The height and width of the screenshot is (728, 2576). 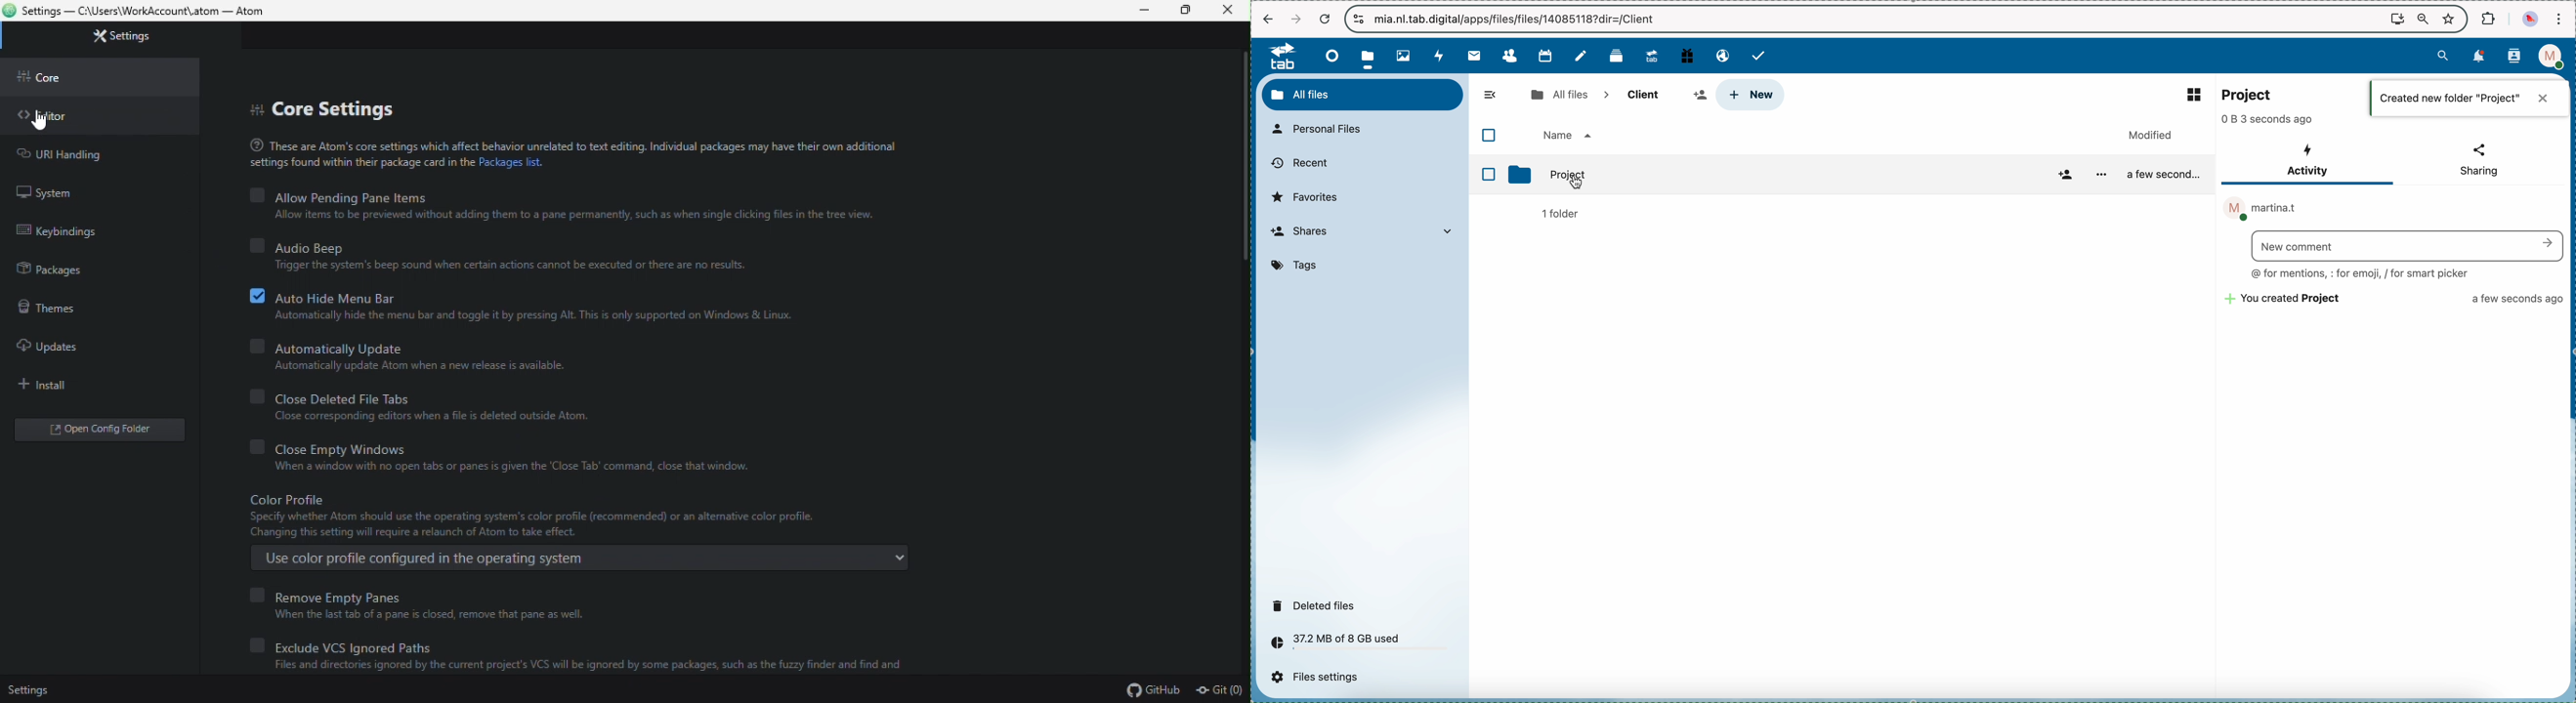 What do you see at coordinates (2518, 298) in the screenshot?
I see `a few seconds ago` at bounding box center [2518, 298].